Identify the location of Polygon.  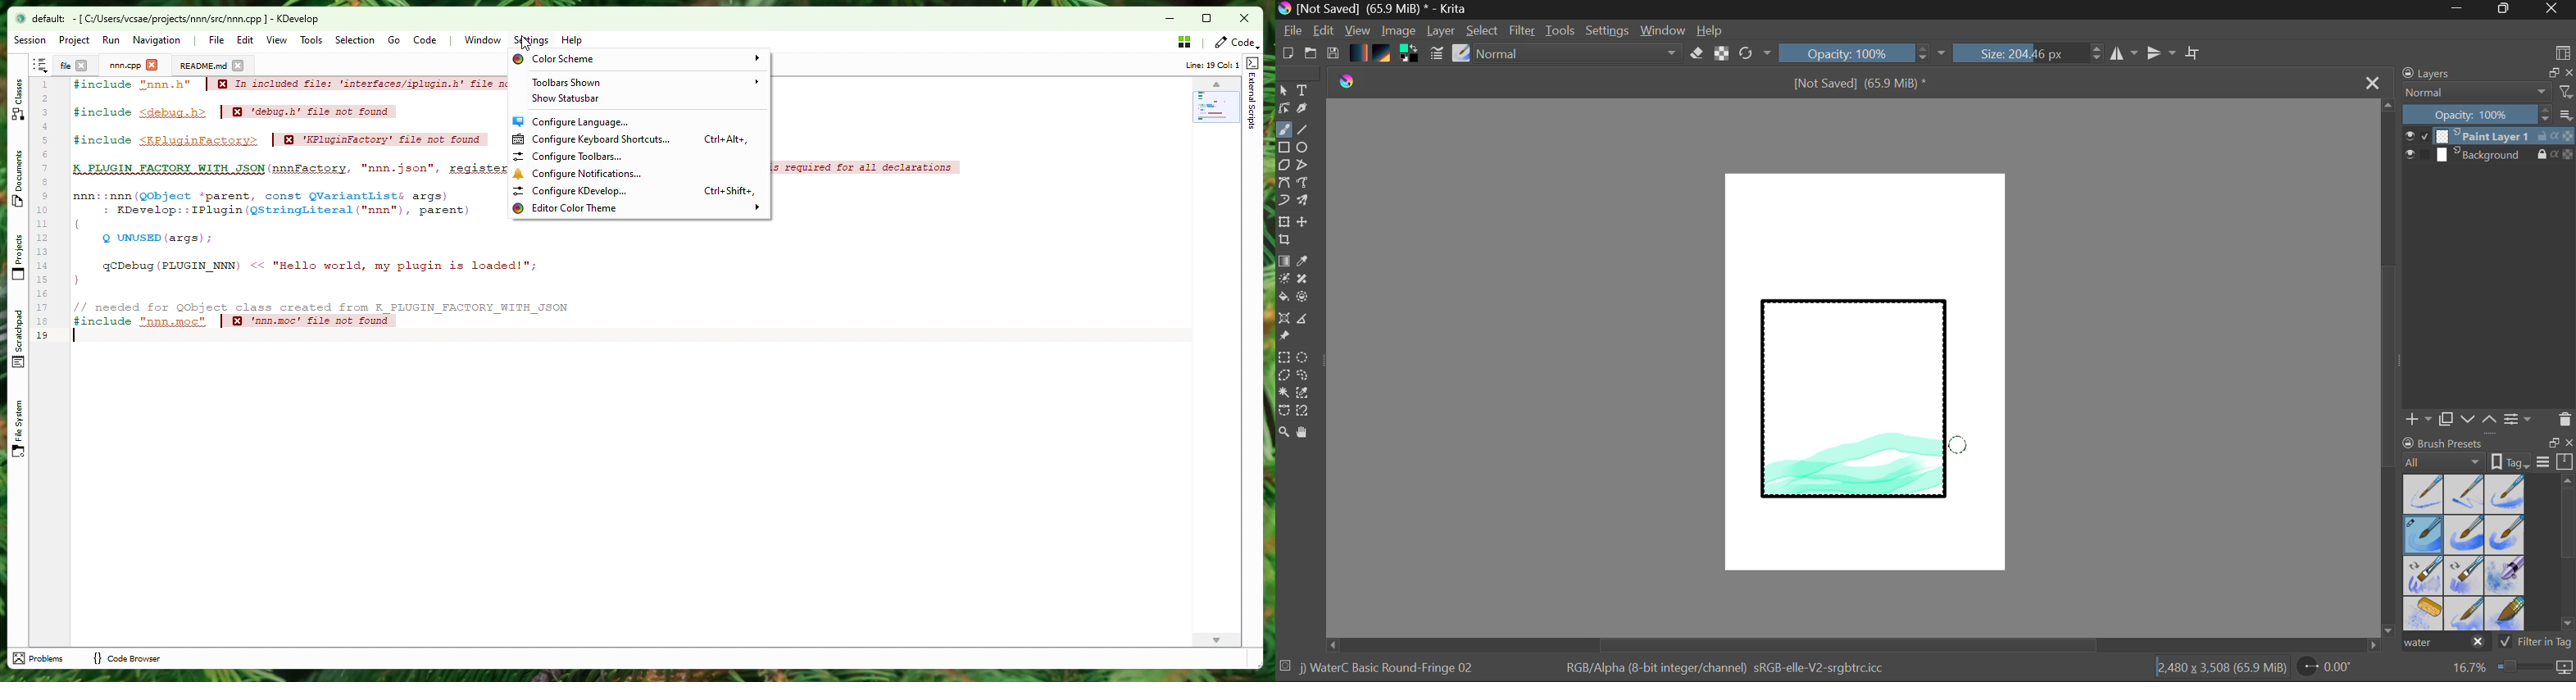
(1283, 165).